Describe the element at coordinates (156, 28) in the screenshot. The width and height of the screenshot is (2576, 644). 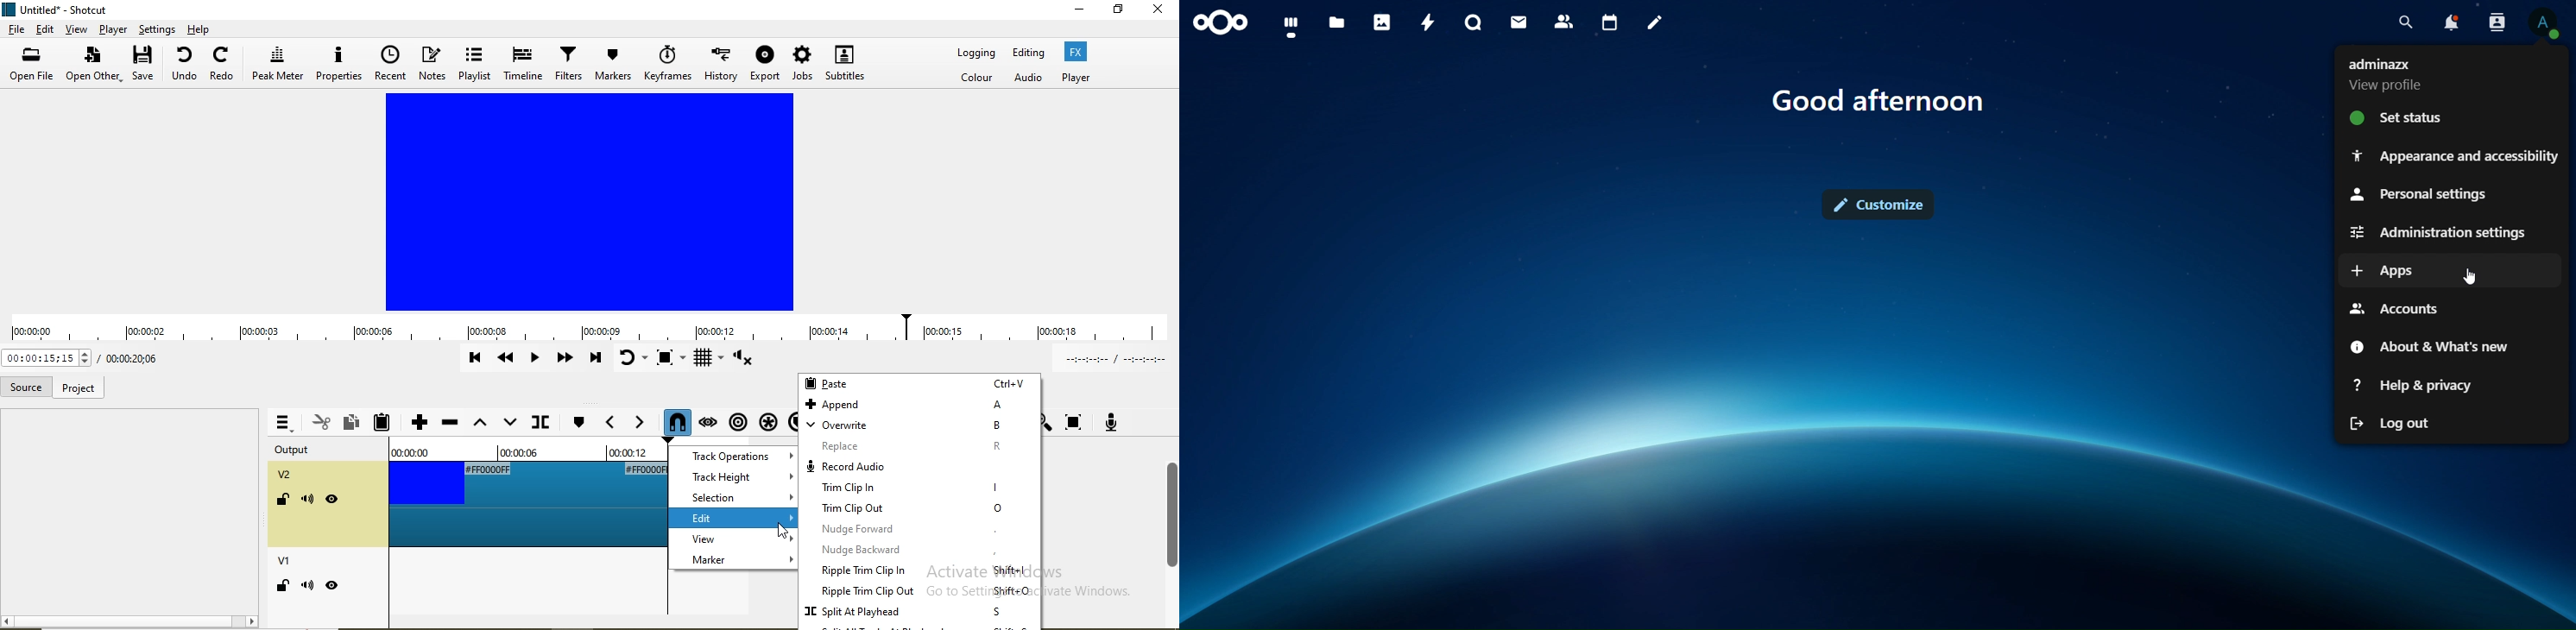
I see `settings` at that location.